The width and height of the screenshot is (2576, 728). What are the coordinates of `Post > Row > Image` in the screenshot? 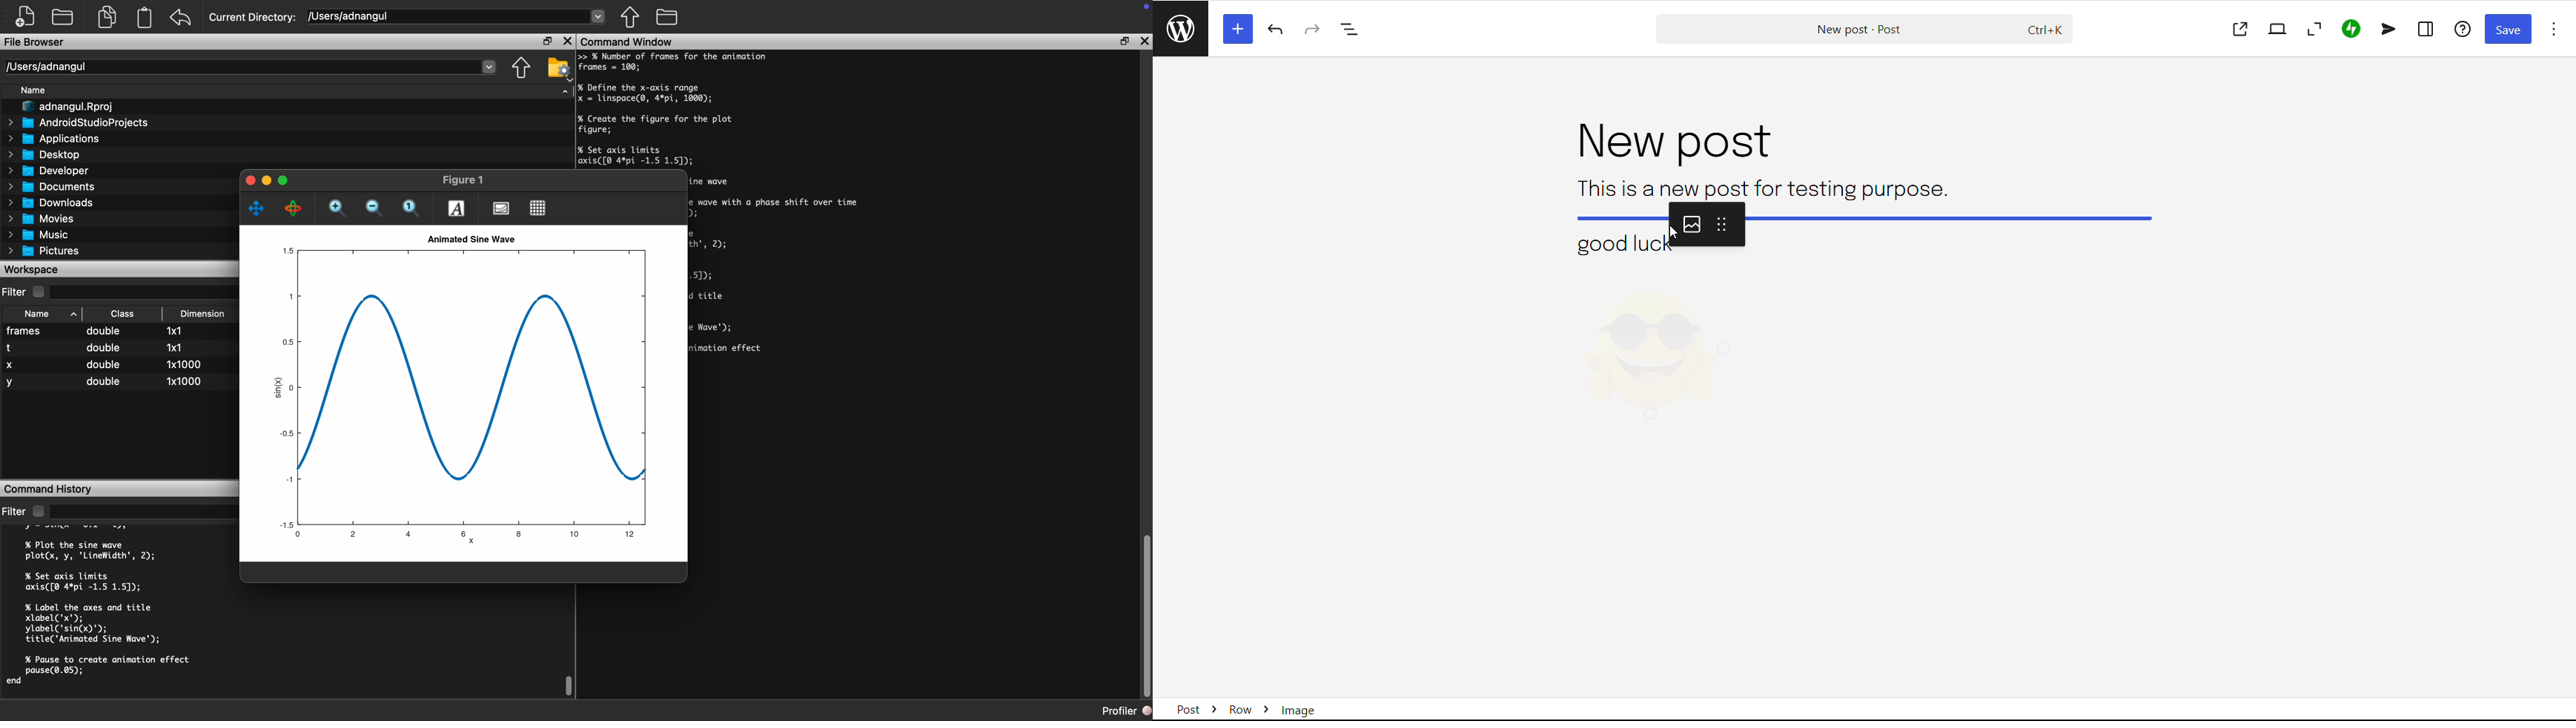 It's located at (1257, 705).